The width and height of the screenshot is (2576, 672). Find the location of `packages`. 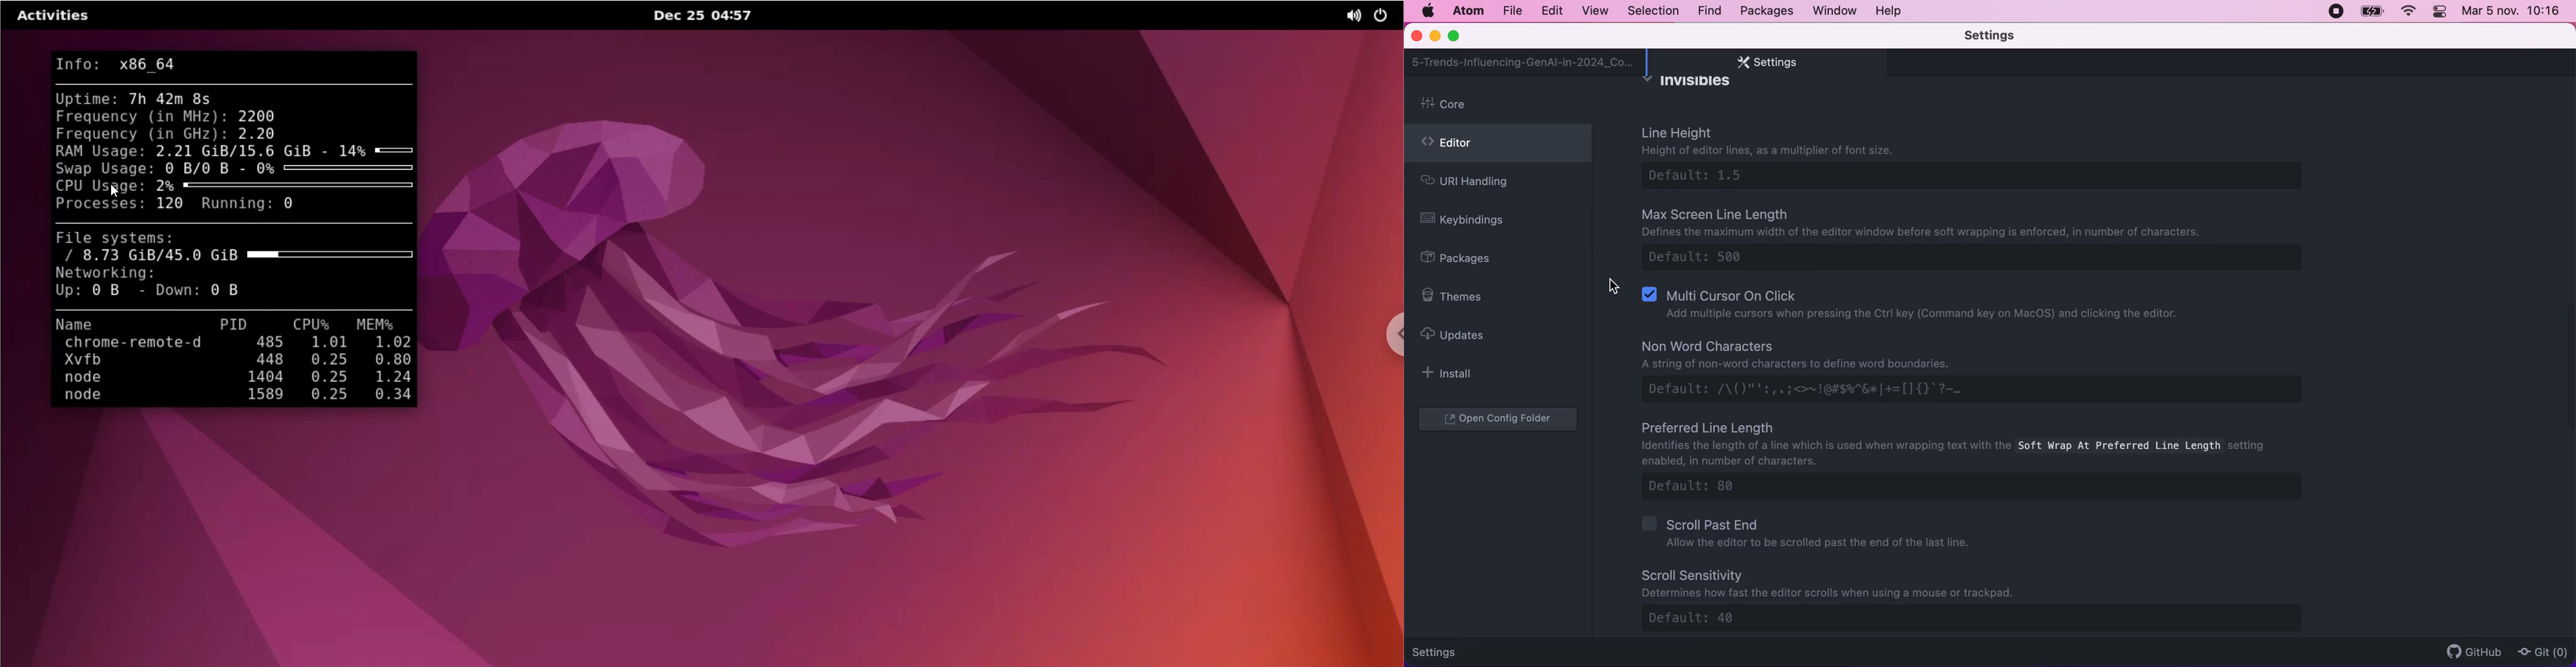

packages is located at coordinates (1466, 259).